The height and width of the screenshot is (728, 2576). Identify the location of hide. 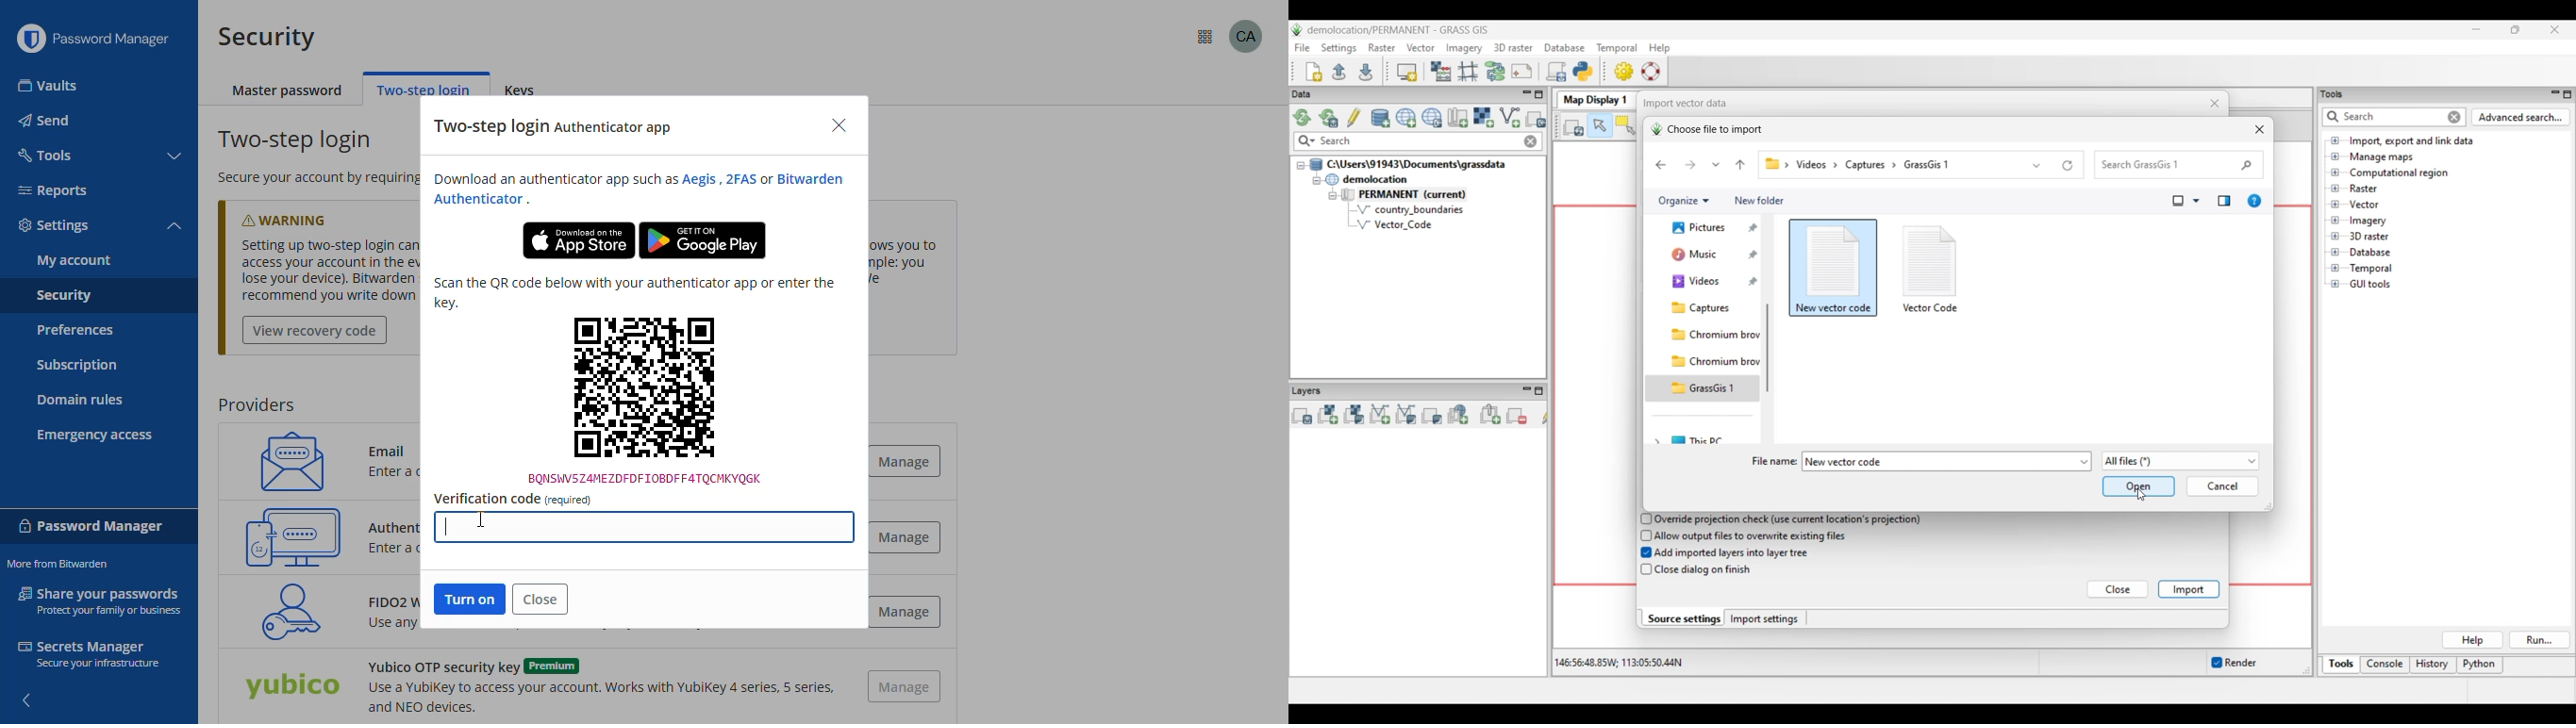
(25, 695).